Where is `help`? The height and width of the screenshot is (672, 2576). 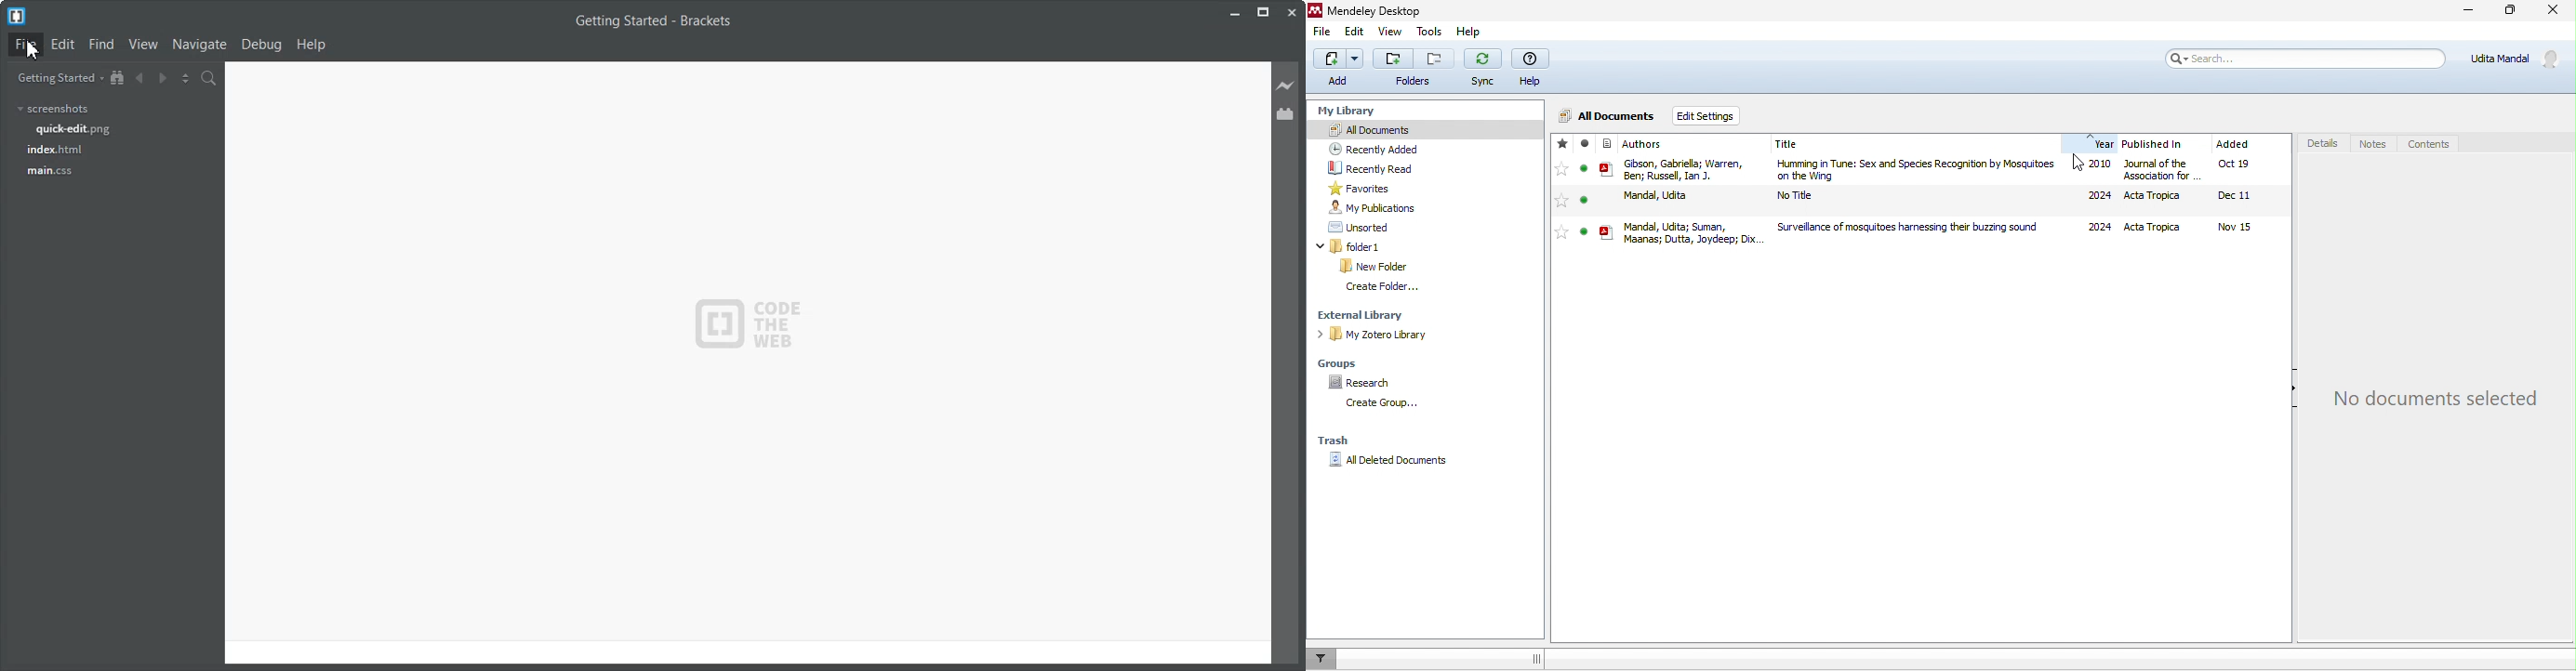
help is located at coordinates (1467, 33).